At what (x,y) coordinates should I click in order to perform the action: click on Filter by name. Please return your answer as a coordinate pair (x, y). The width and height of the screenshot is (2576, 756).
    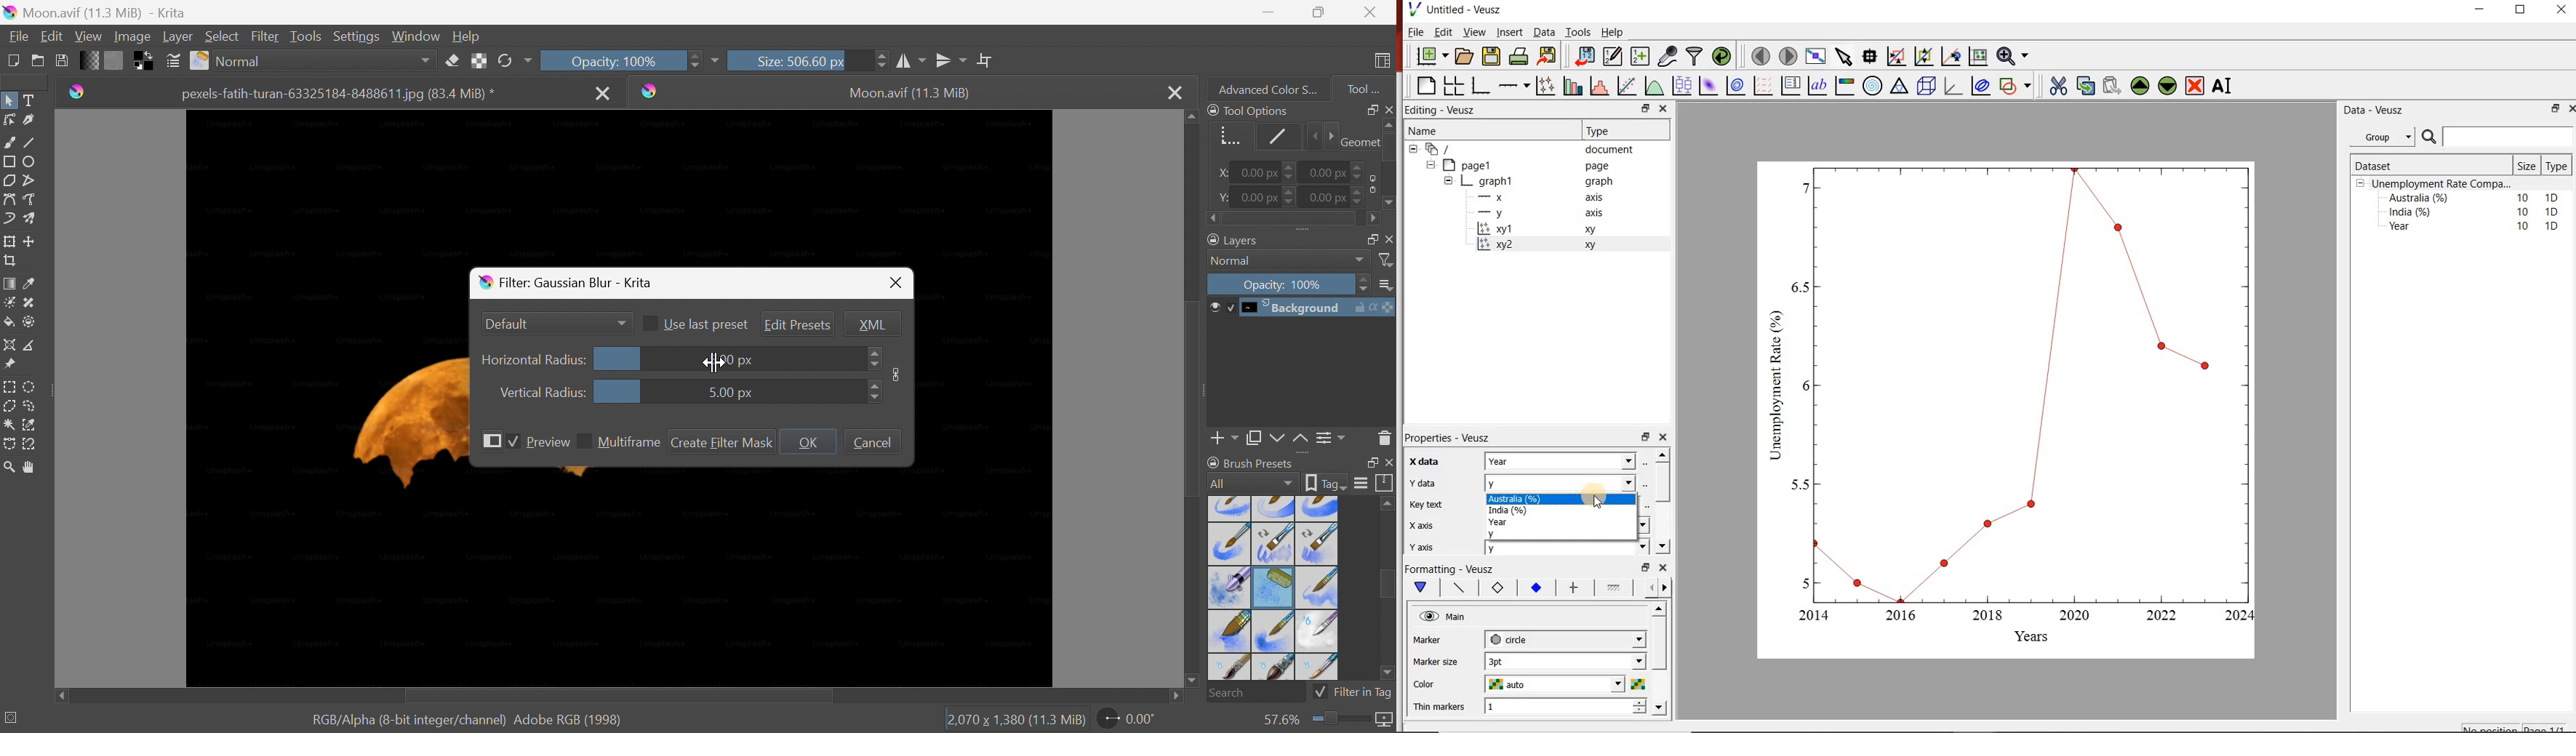
    Looking at the image, I should click on (1386, 259).